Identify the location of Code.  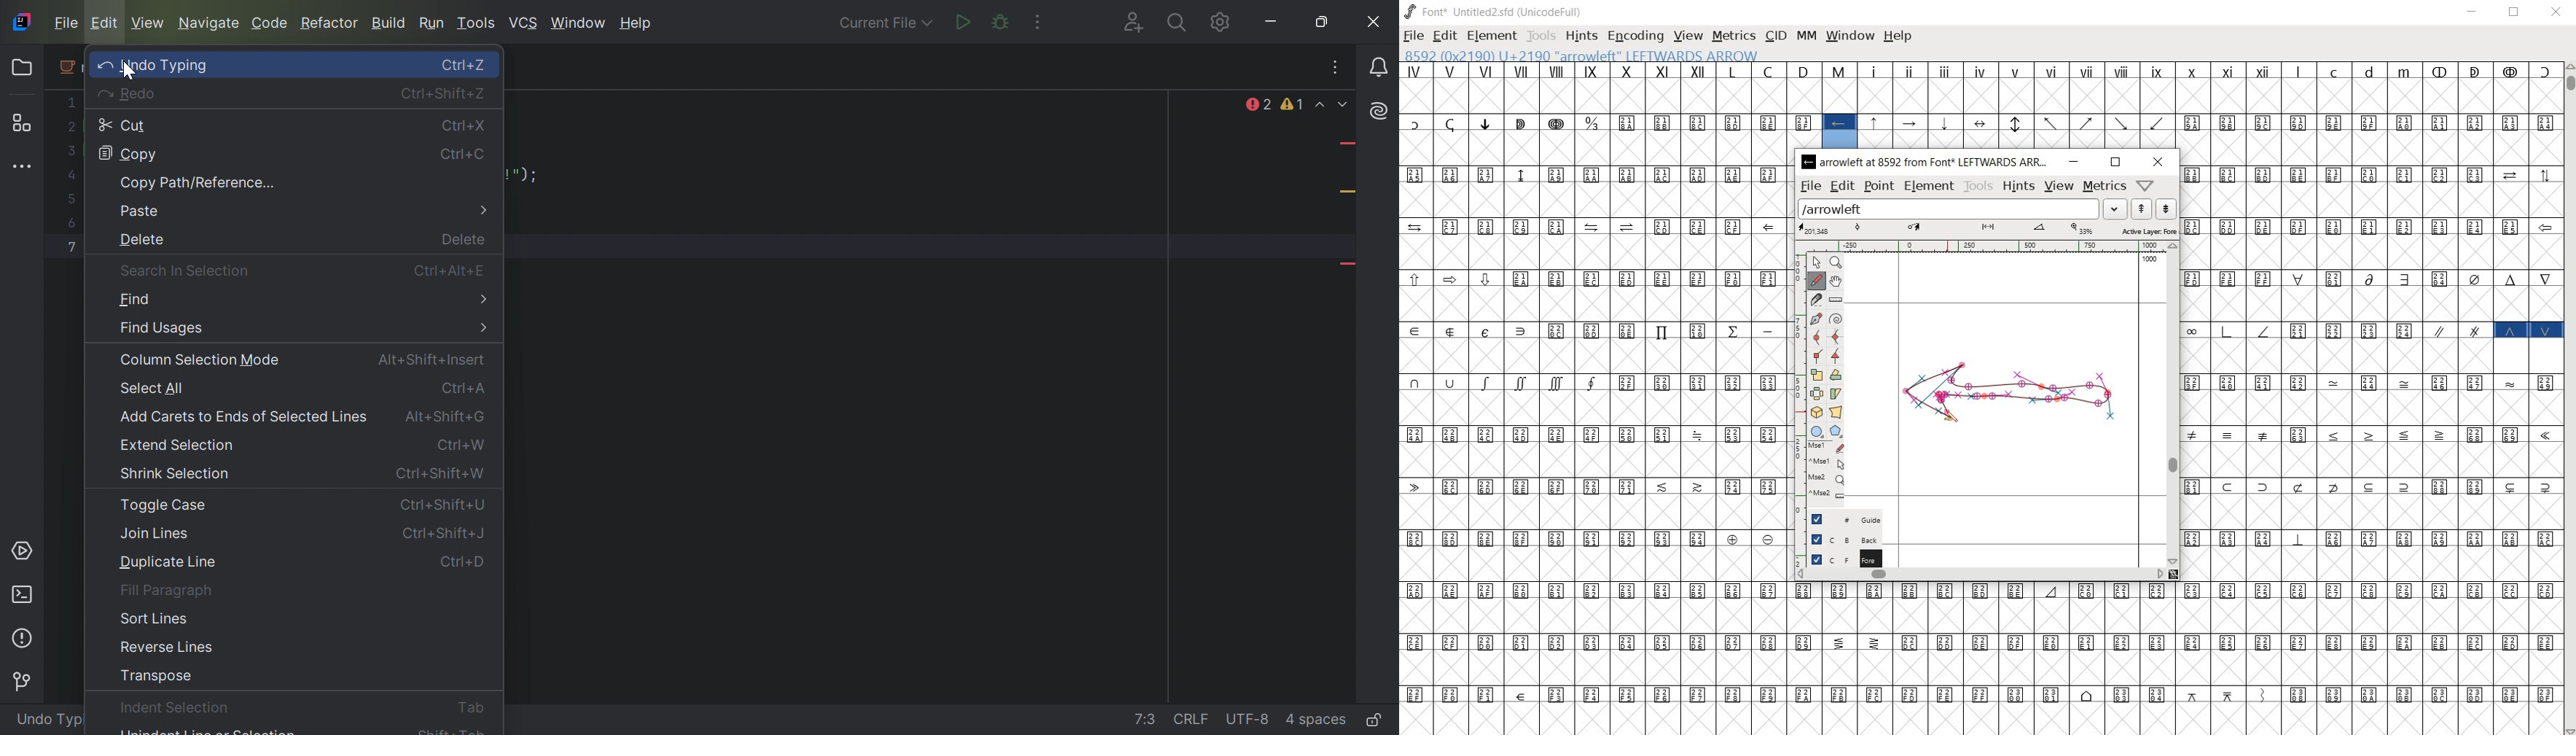
(270, 23).